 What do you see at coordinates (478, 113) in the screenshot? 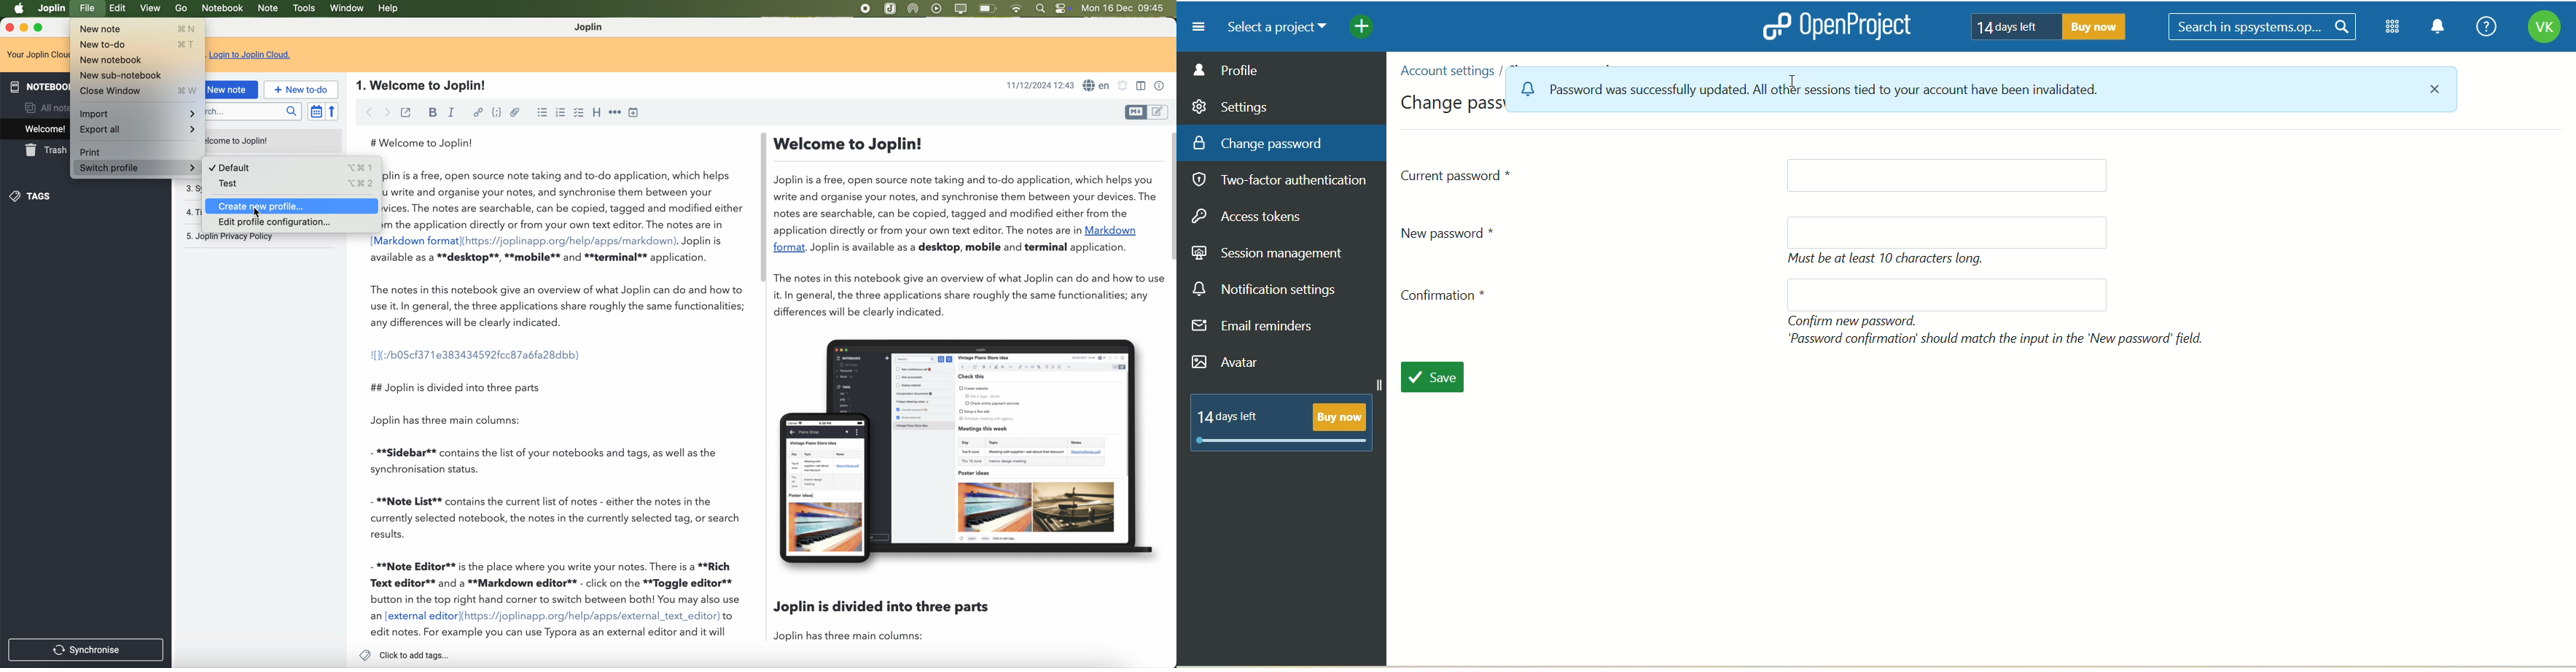
I see `hyperlink` at bounding box center [478, 113].